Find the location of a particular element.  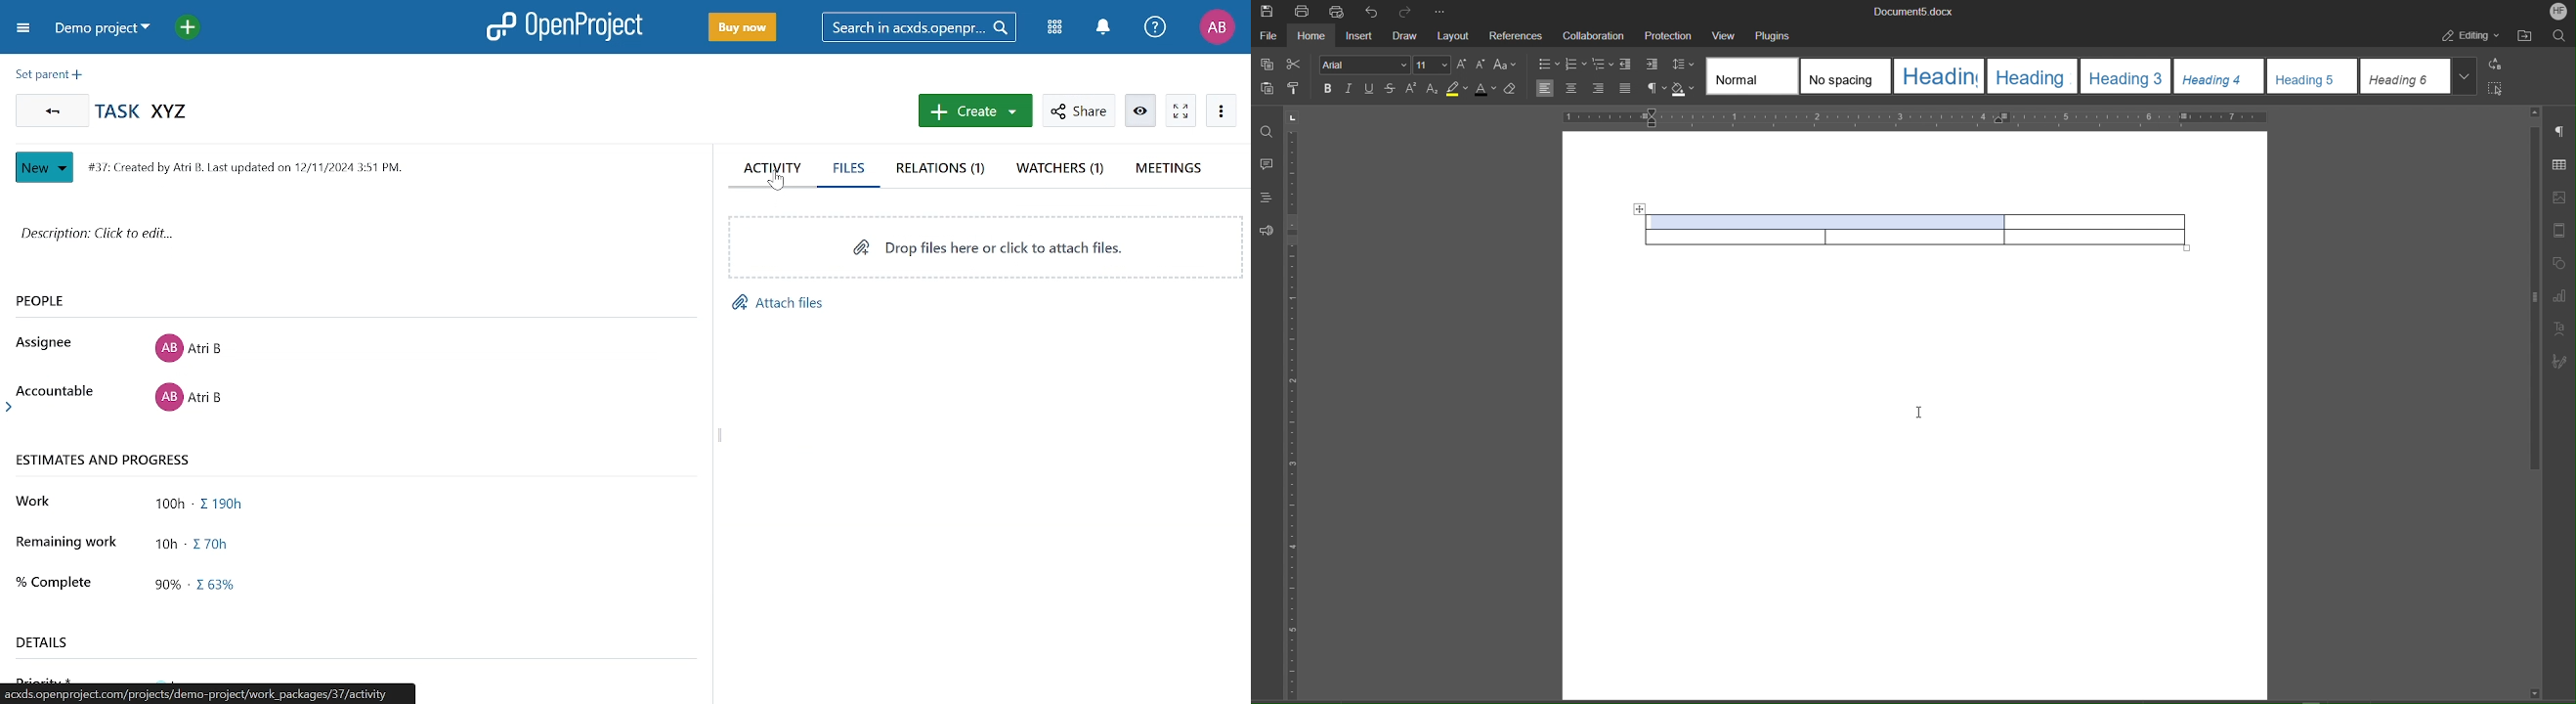

Find is located at coordinates (1267, 133).